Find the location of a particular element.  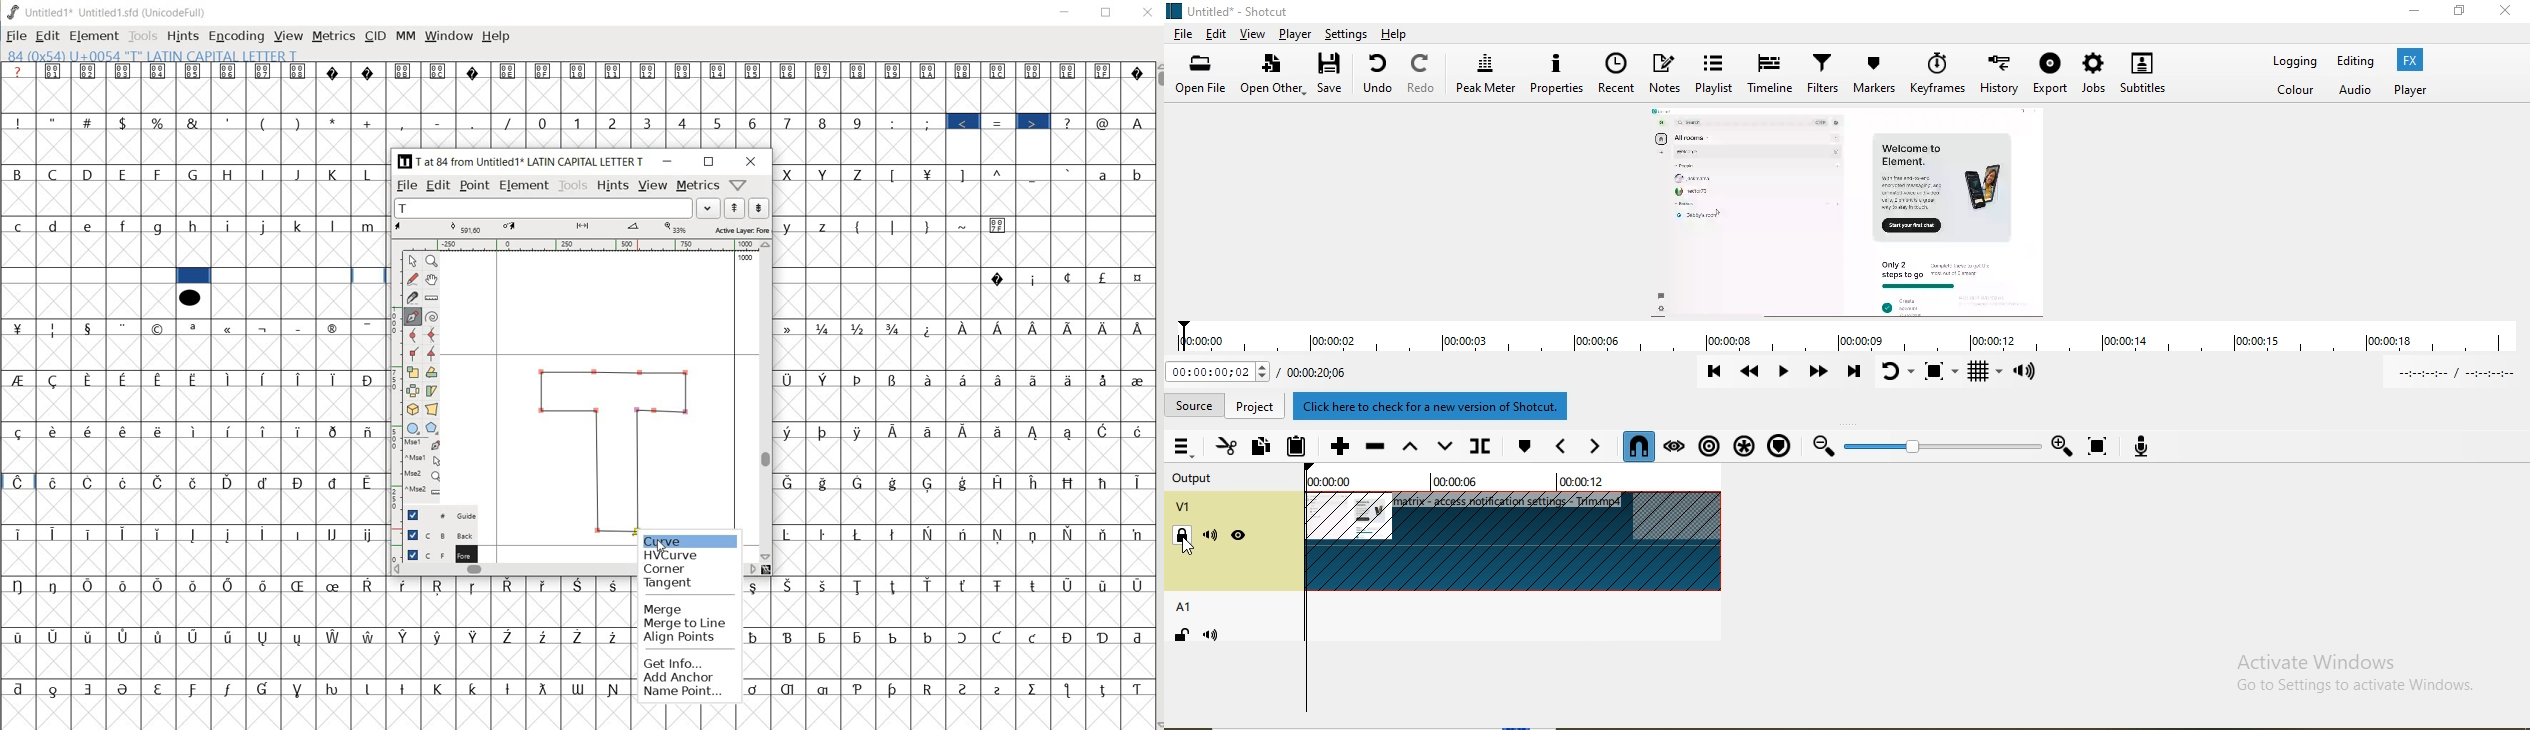

Symbol is located at coordinates (157, 71).